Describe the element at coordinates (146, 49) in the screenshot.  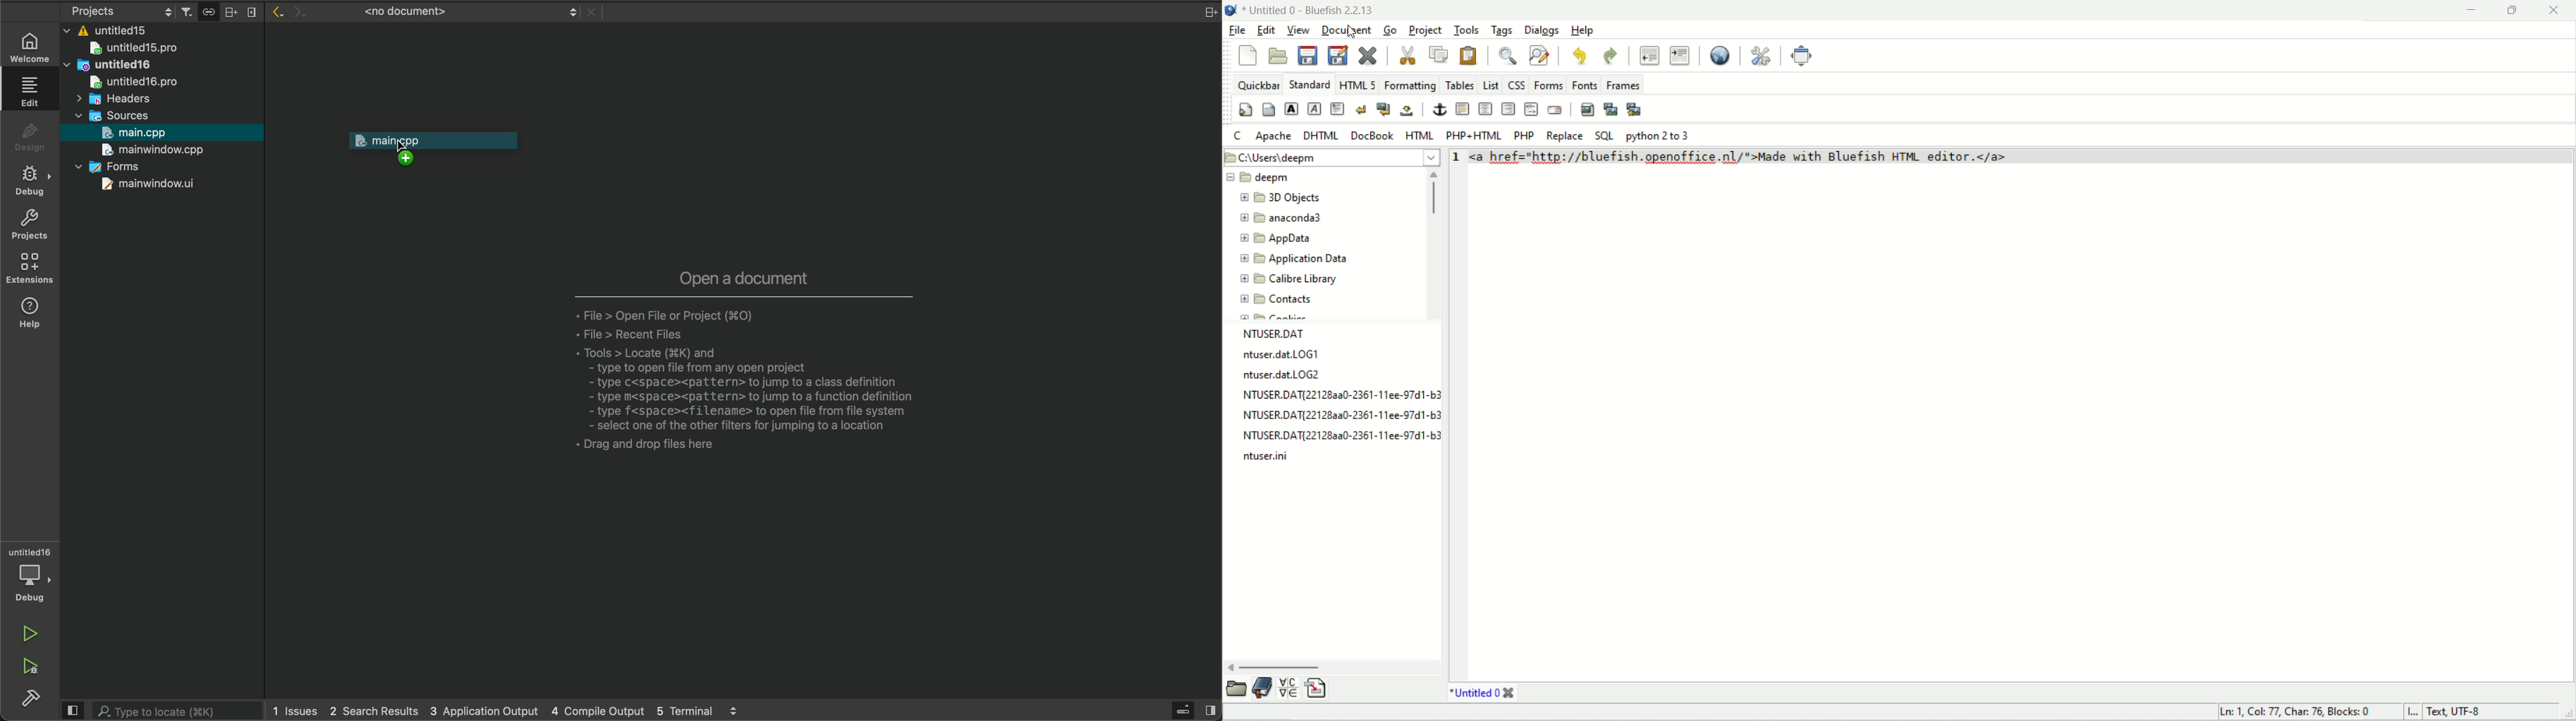
I see `untitled 15` at that location.